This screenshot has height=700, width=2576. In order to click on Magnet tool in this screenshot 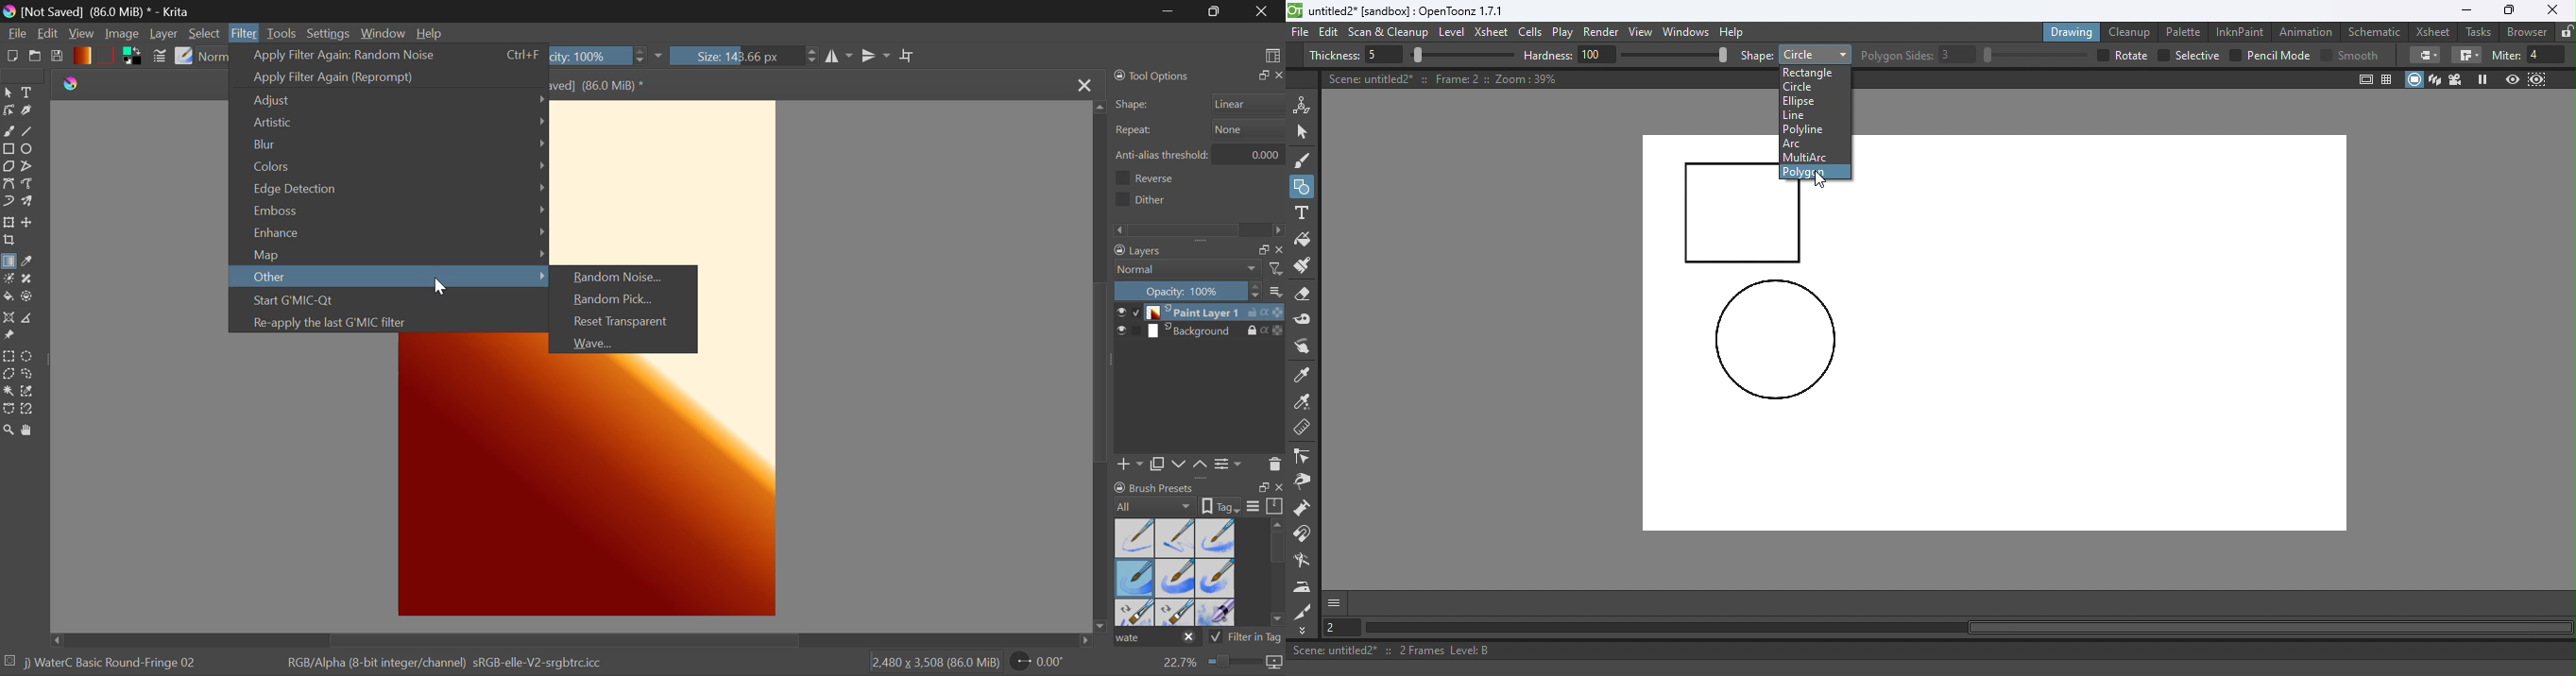, I will do `click(1304, 534)`.